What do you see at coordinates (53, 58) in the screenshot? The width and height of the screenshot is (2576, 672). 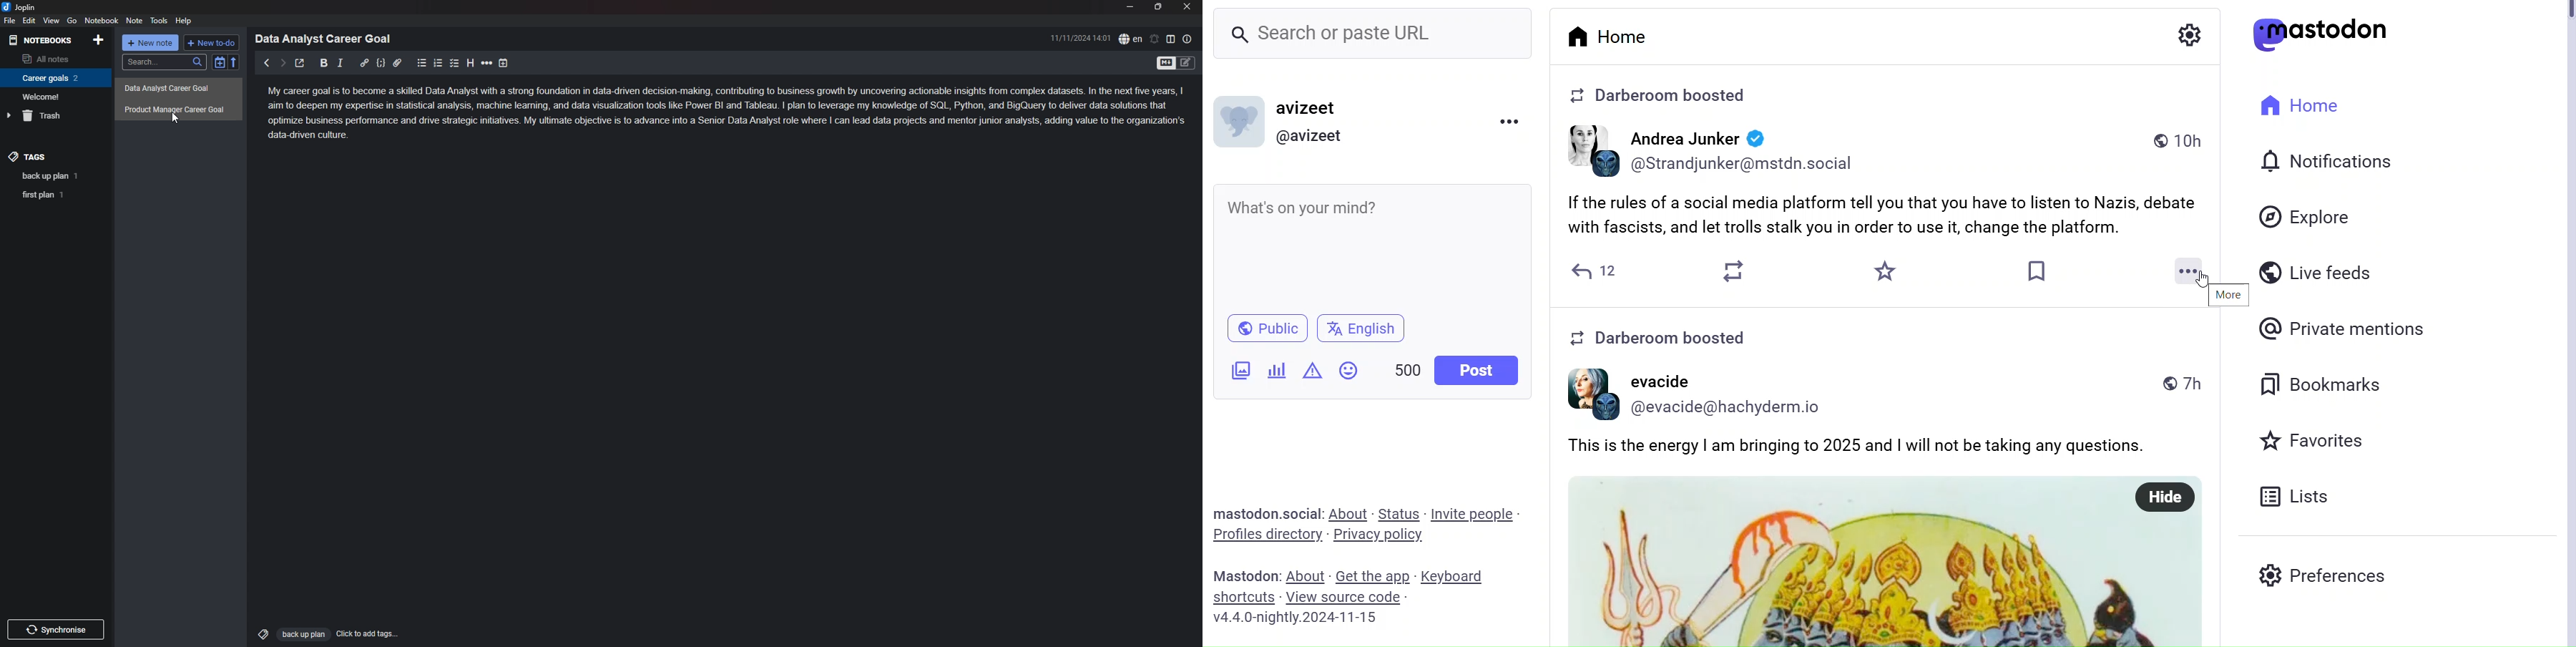 I see `all notes` at bounding box center [53, 58].